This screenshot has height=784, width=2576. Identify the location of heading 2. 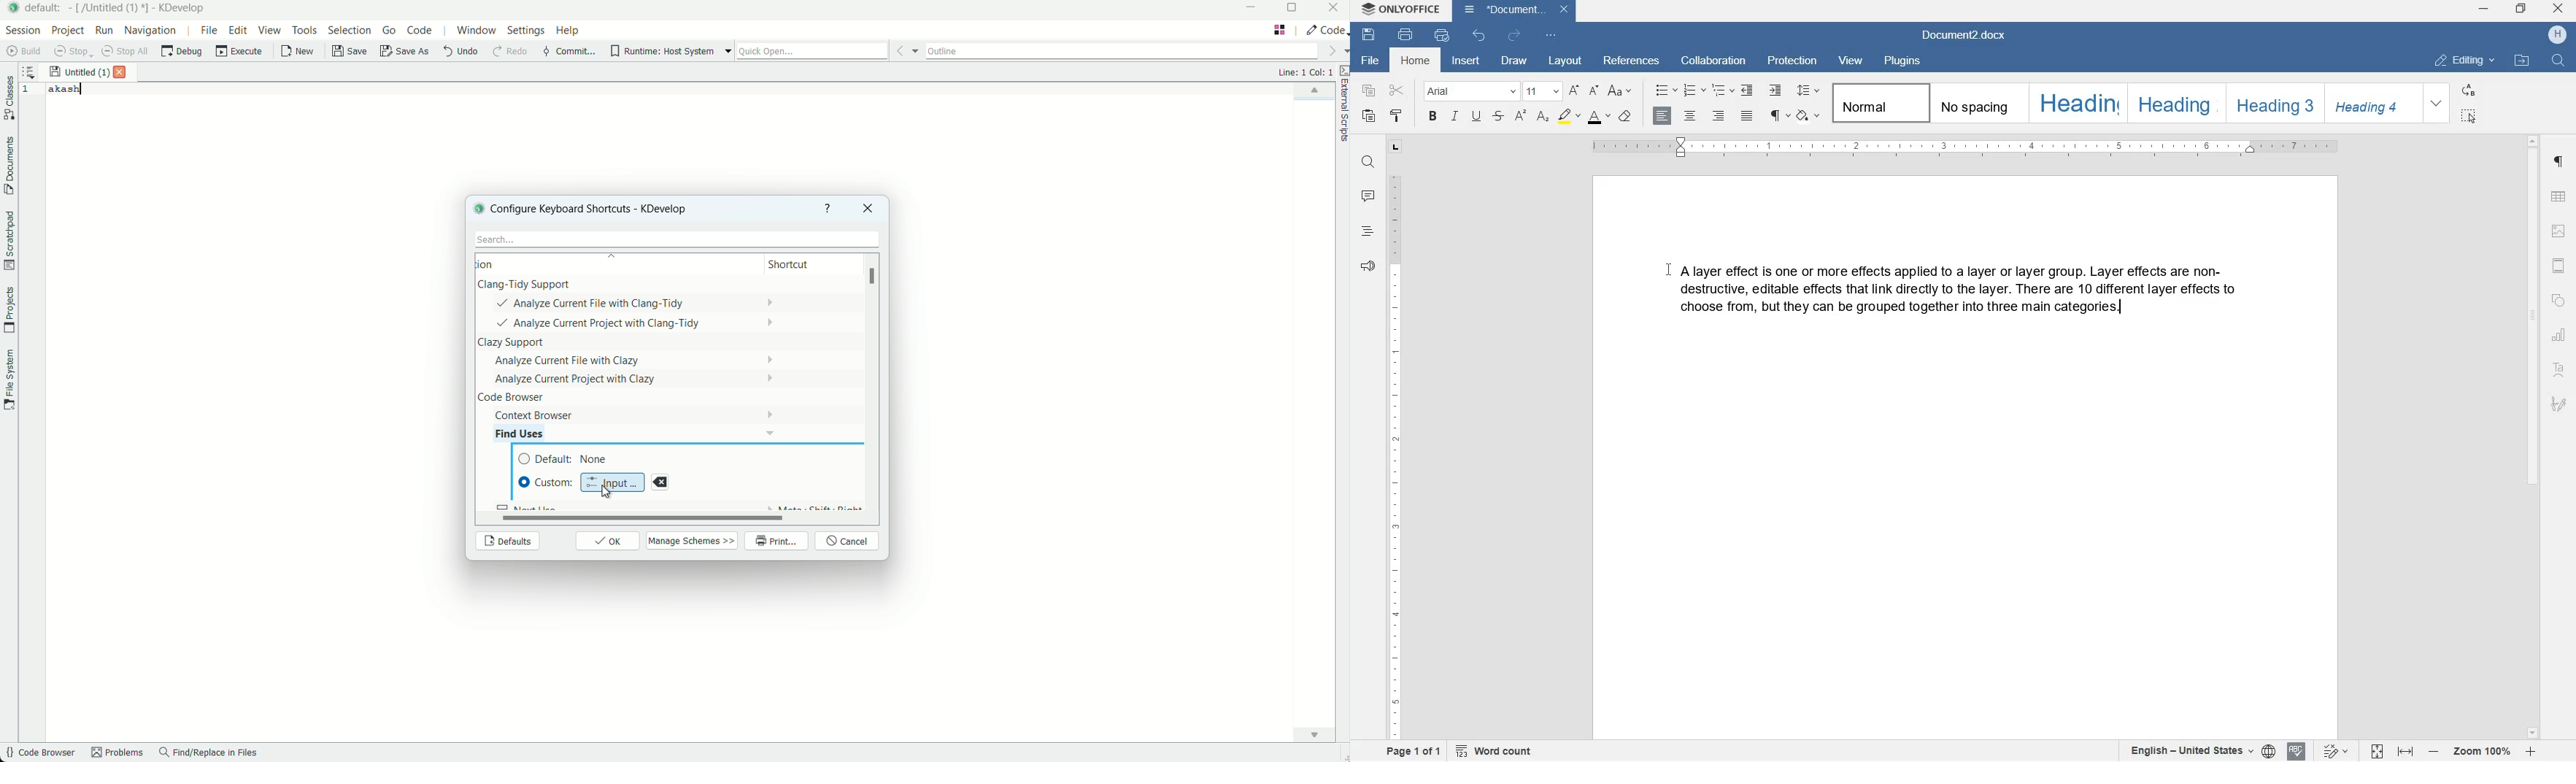
(2175, 103).